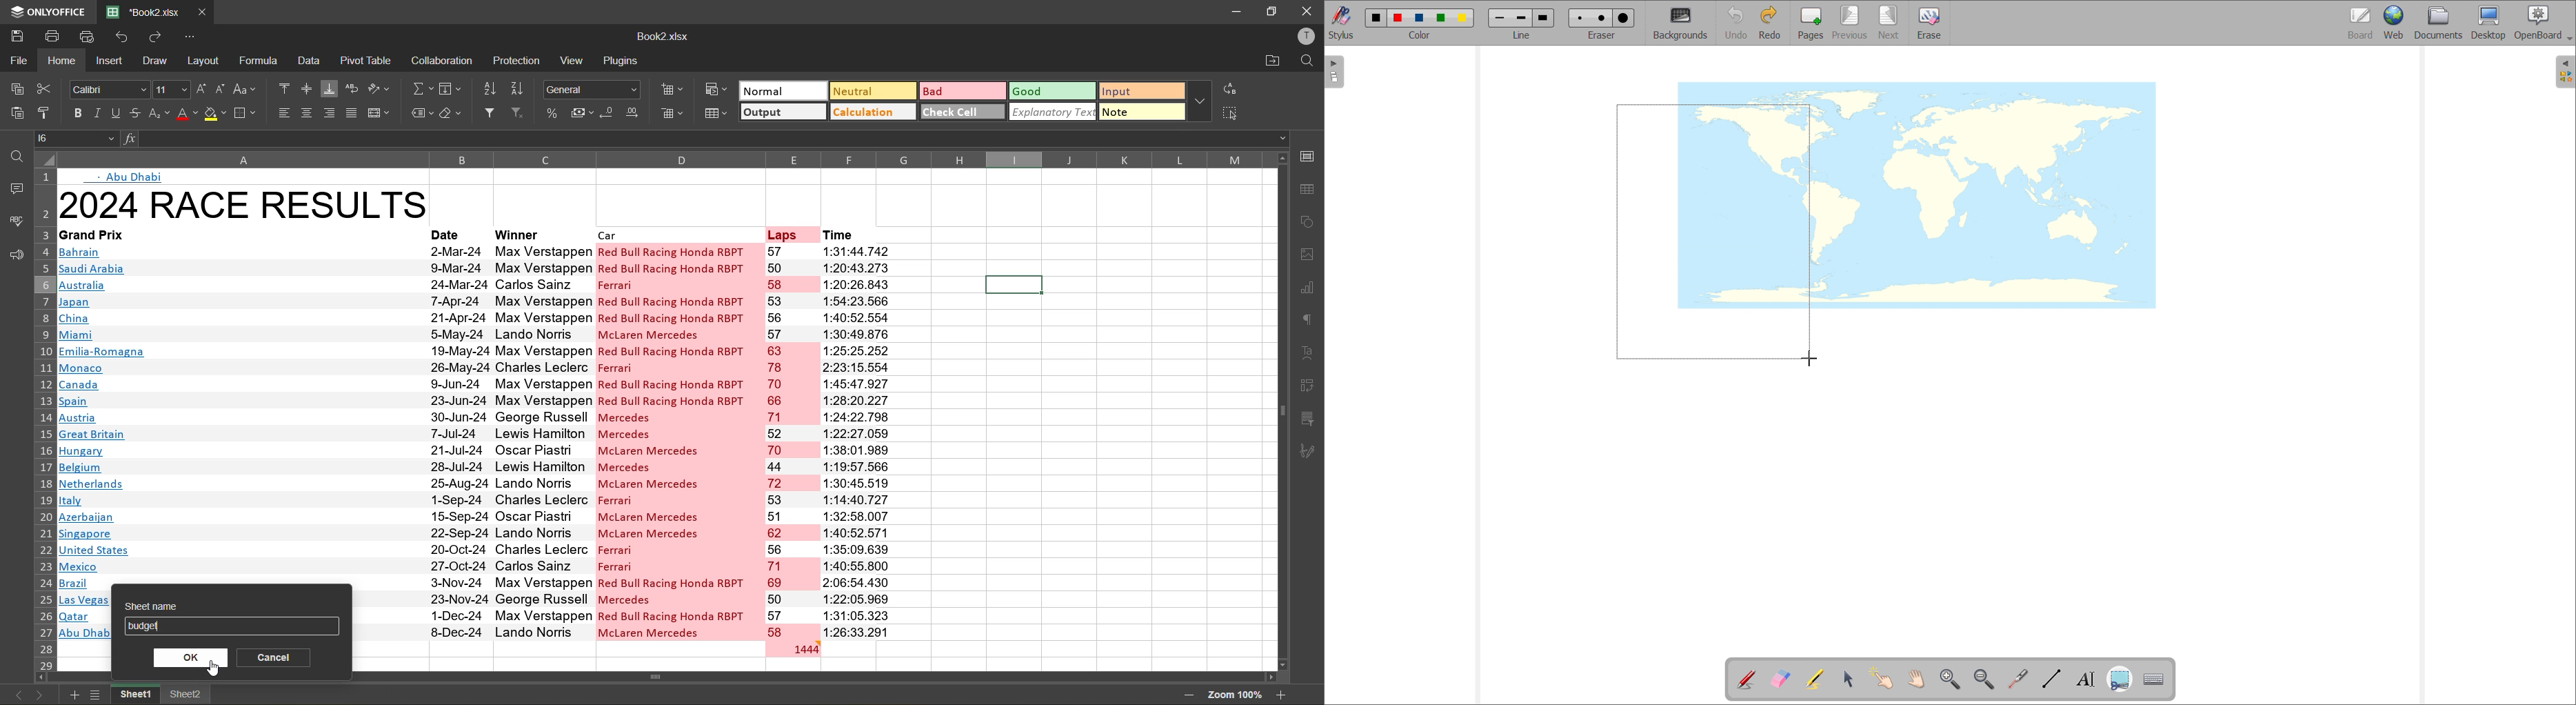 Image resolution: width=2576 pixels, height=728 pixels. I want to click on clear filter, so click(519, 114).